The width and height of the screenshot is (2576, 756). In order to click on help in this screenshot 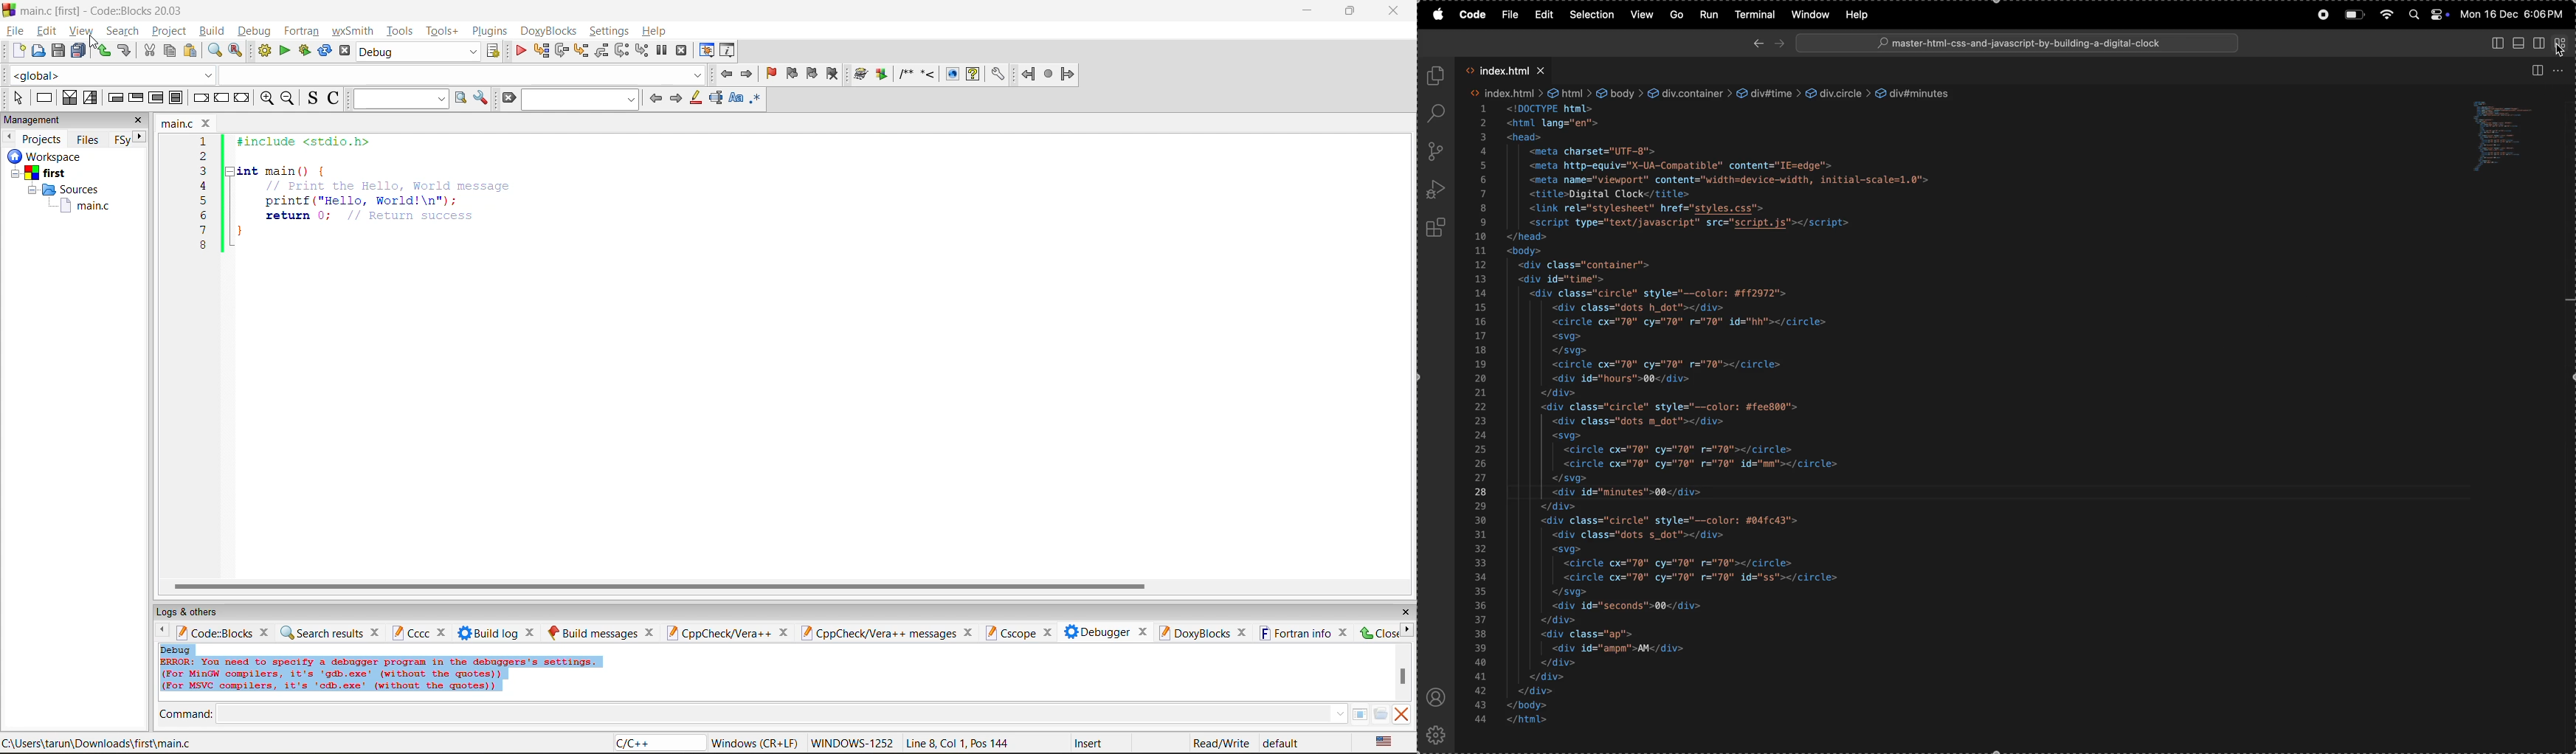, I will do `click(658, 30)`.